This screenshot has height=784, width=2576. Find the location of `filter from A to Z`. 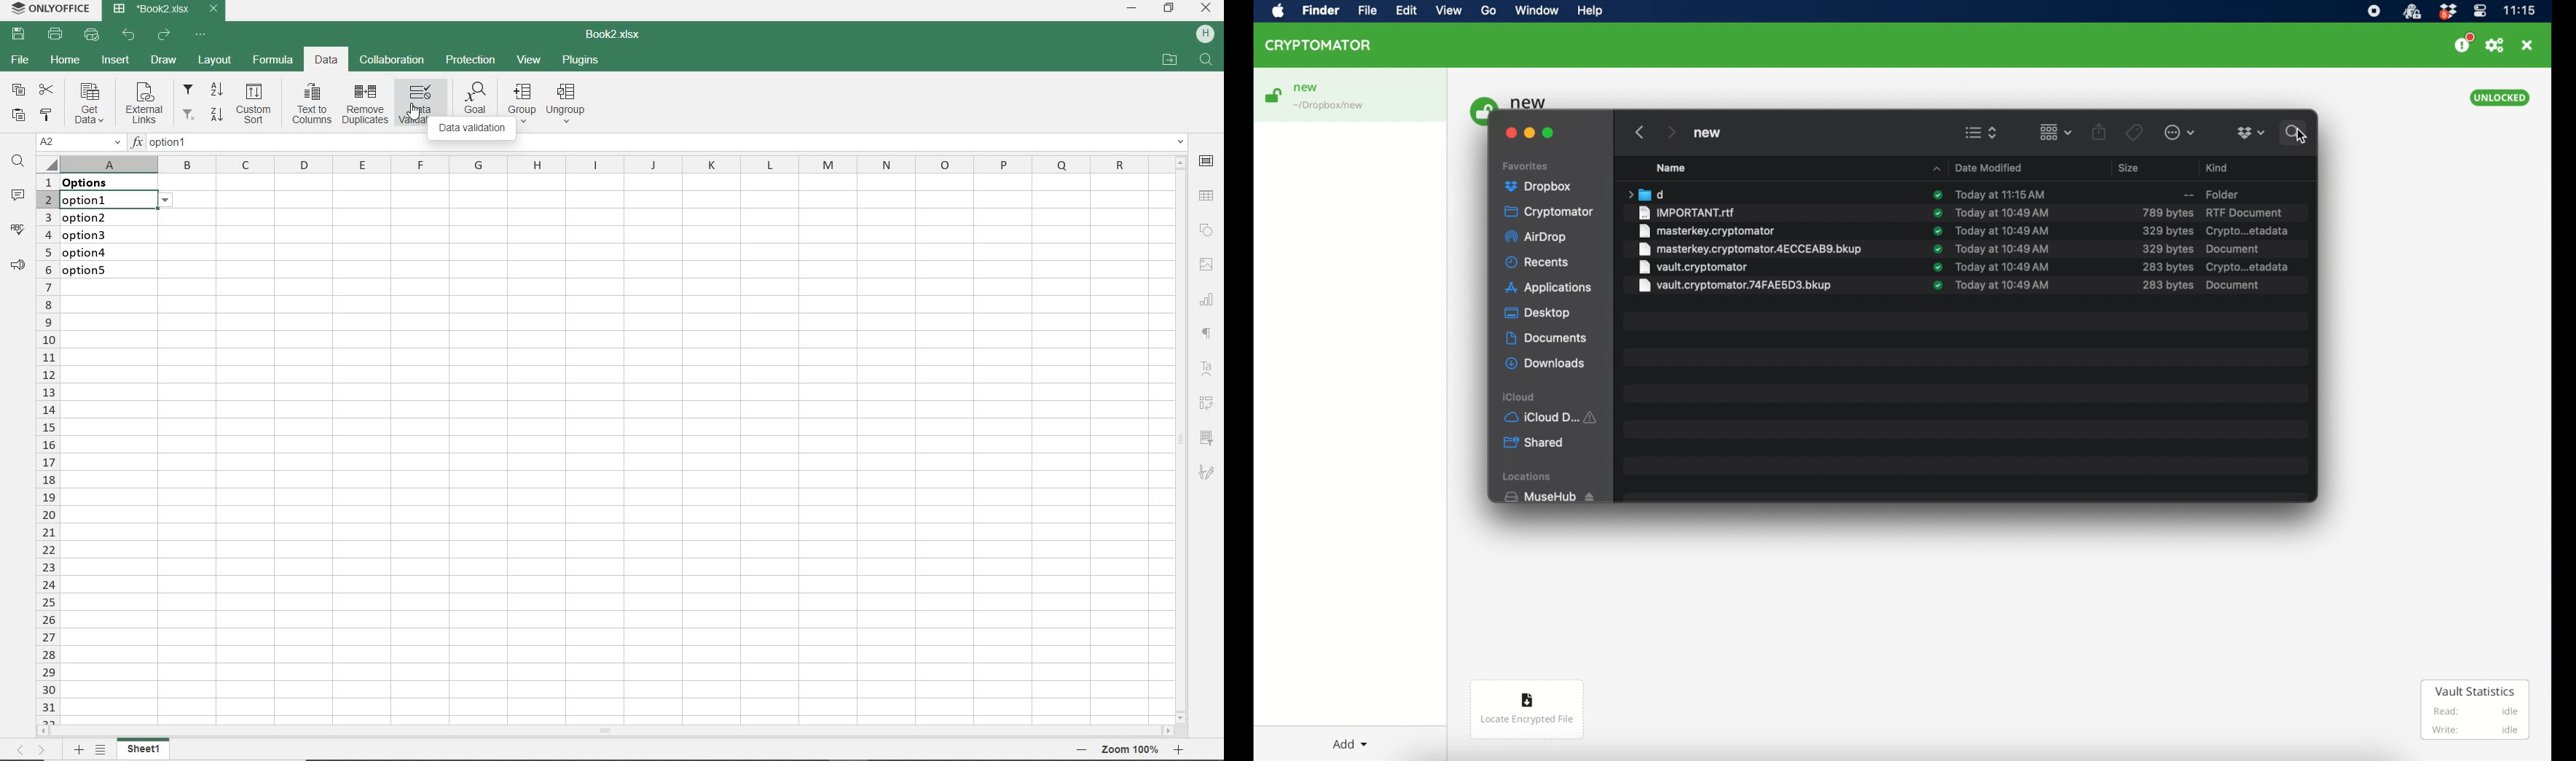

filter from A to Z is located at coordinates (204, 90).